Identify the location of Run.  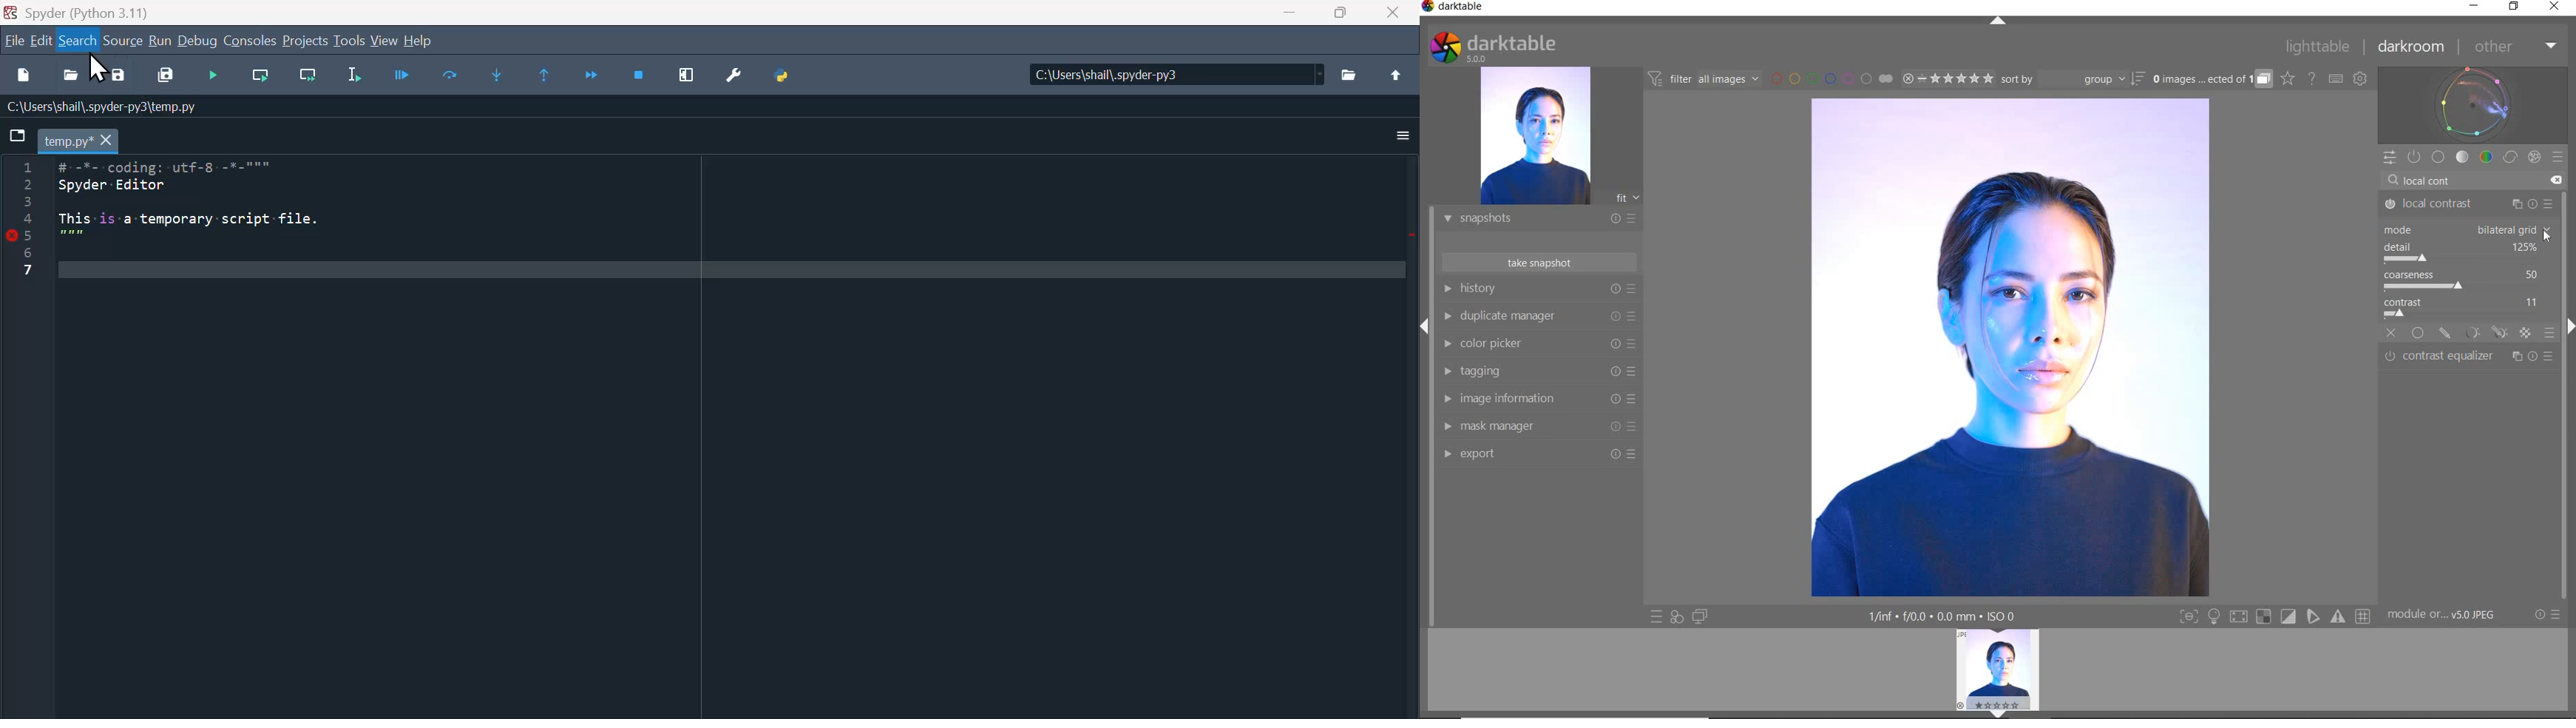
(160, 43).